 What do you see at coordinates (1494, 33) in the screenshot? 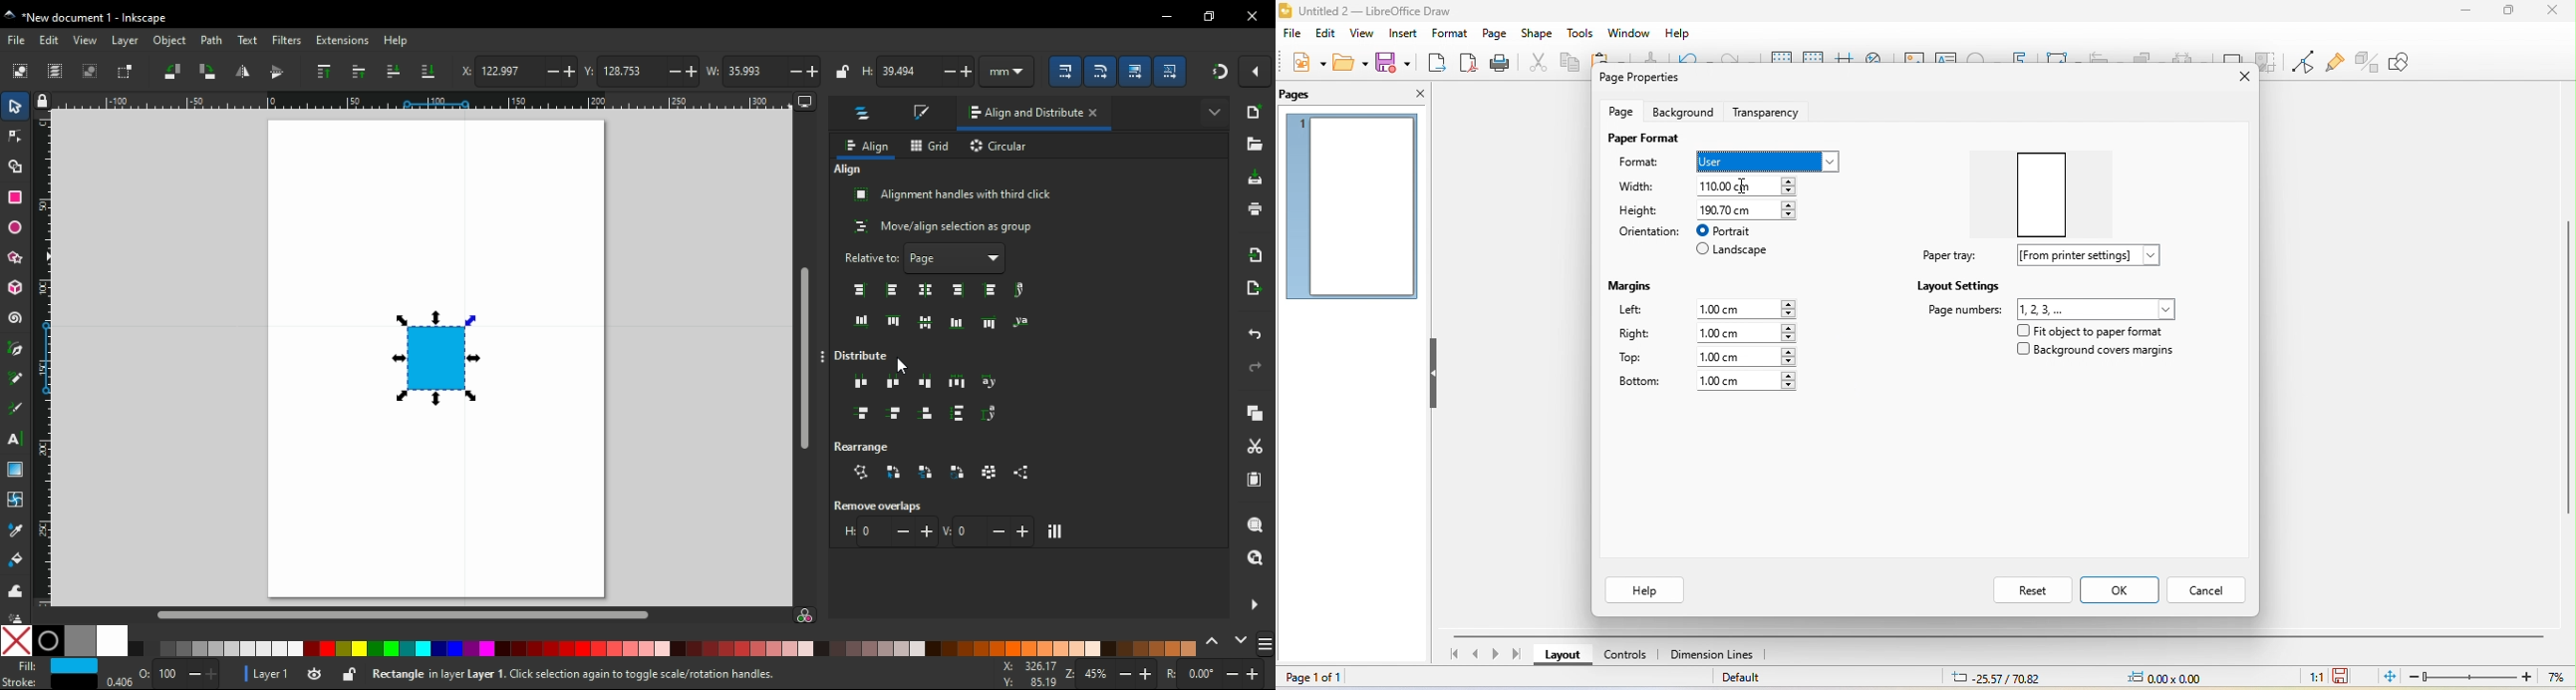
I see `page` at bounding box center [1494, 33].